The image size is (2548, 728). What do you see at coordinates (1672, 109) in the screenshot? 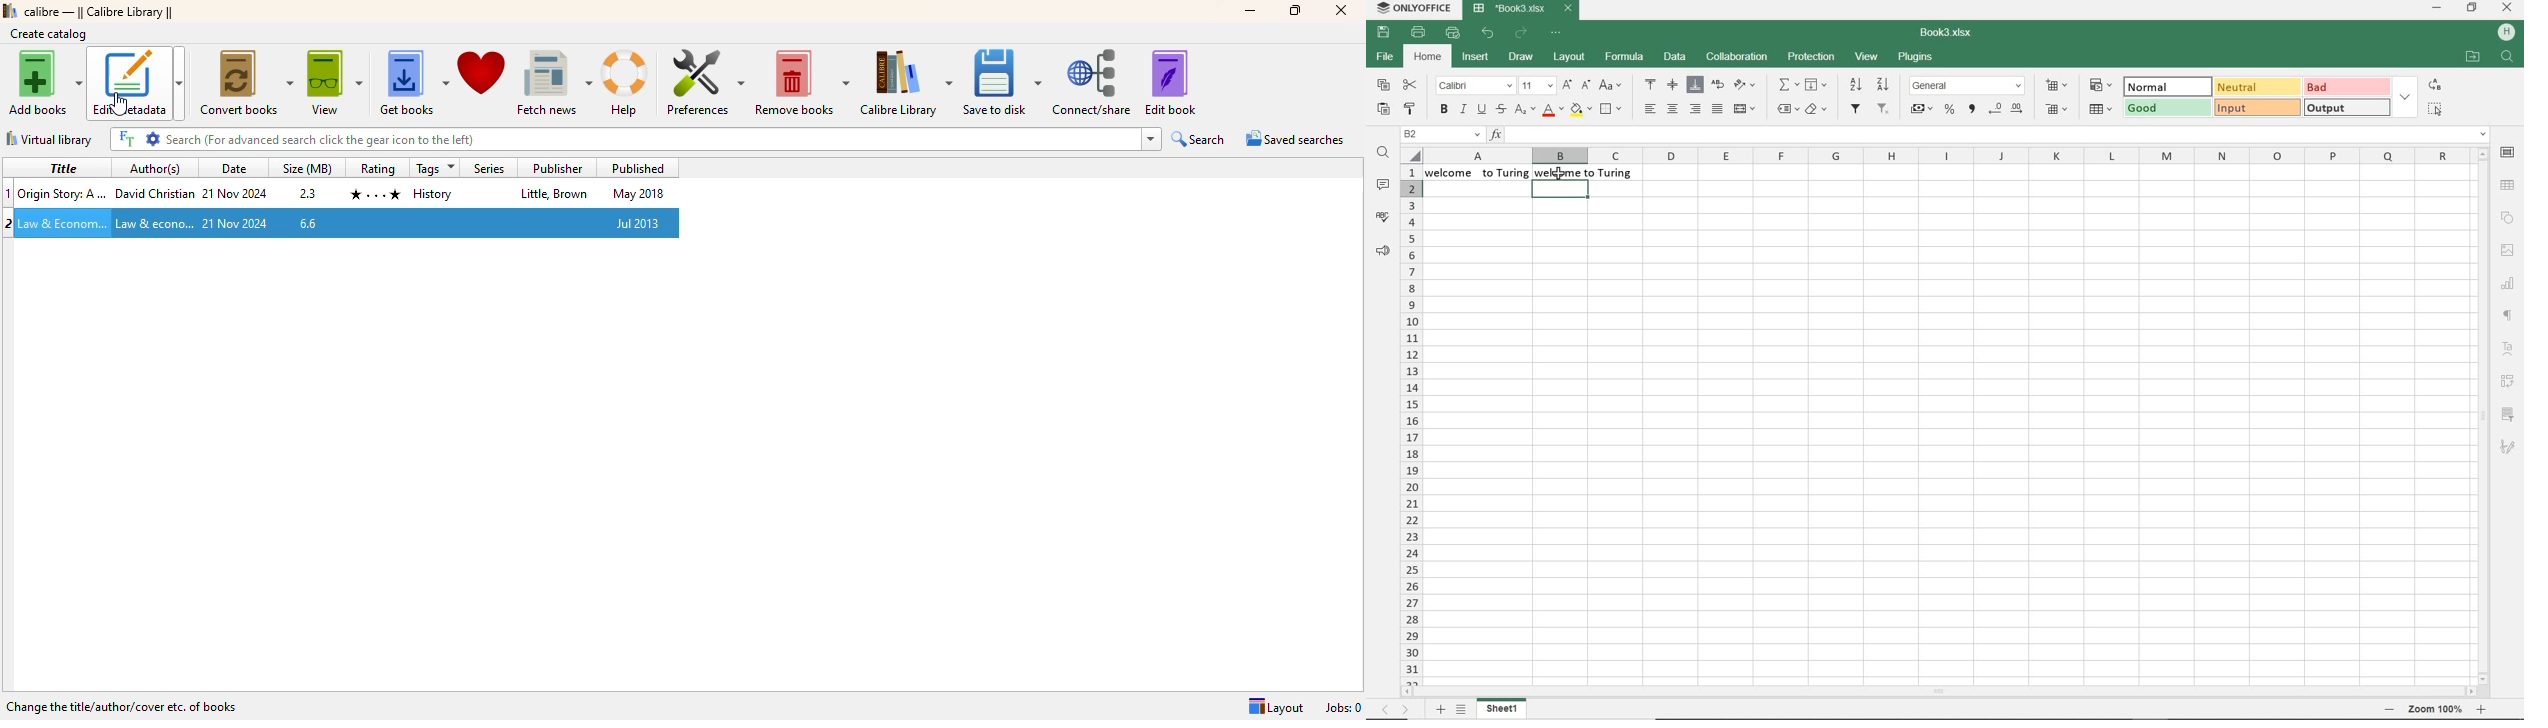
I see `align center` at bounding box center [1672, 109].